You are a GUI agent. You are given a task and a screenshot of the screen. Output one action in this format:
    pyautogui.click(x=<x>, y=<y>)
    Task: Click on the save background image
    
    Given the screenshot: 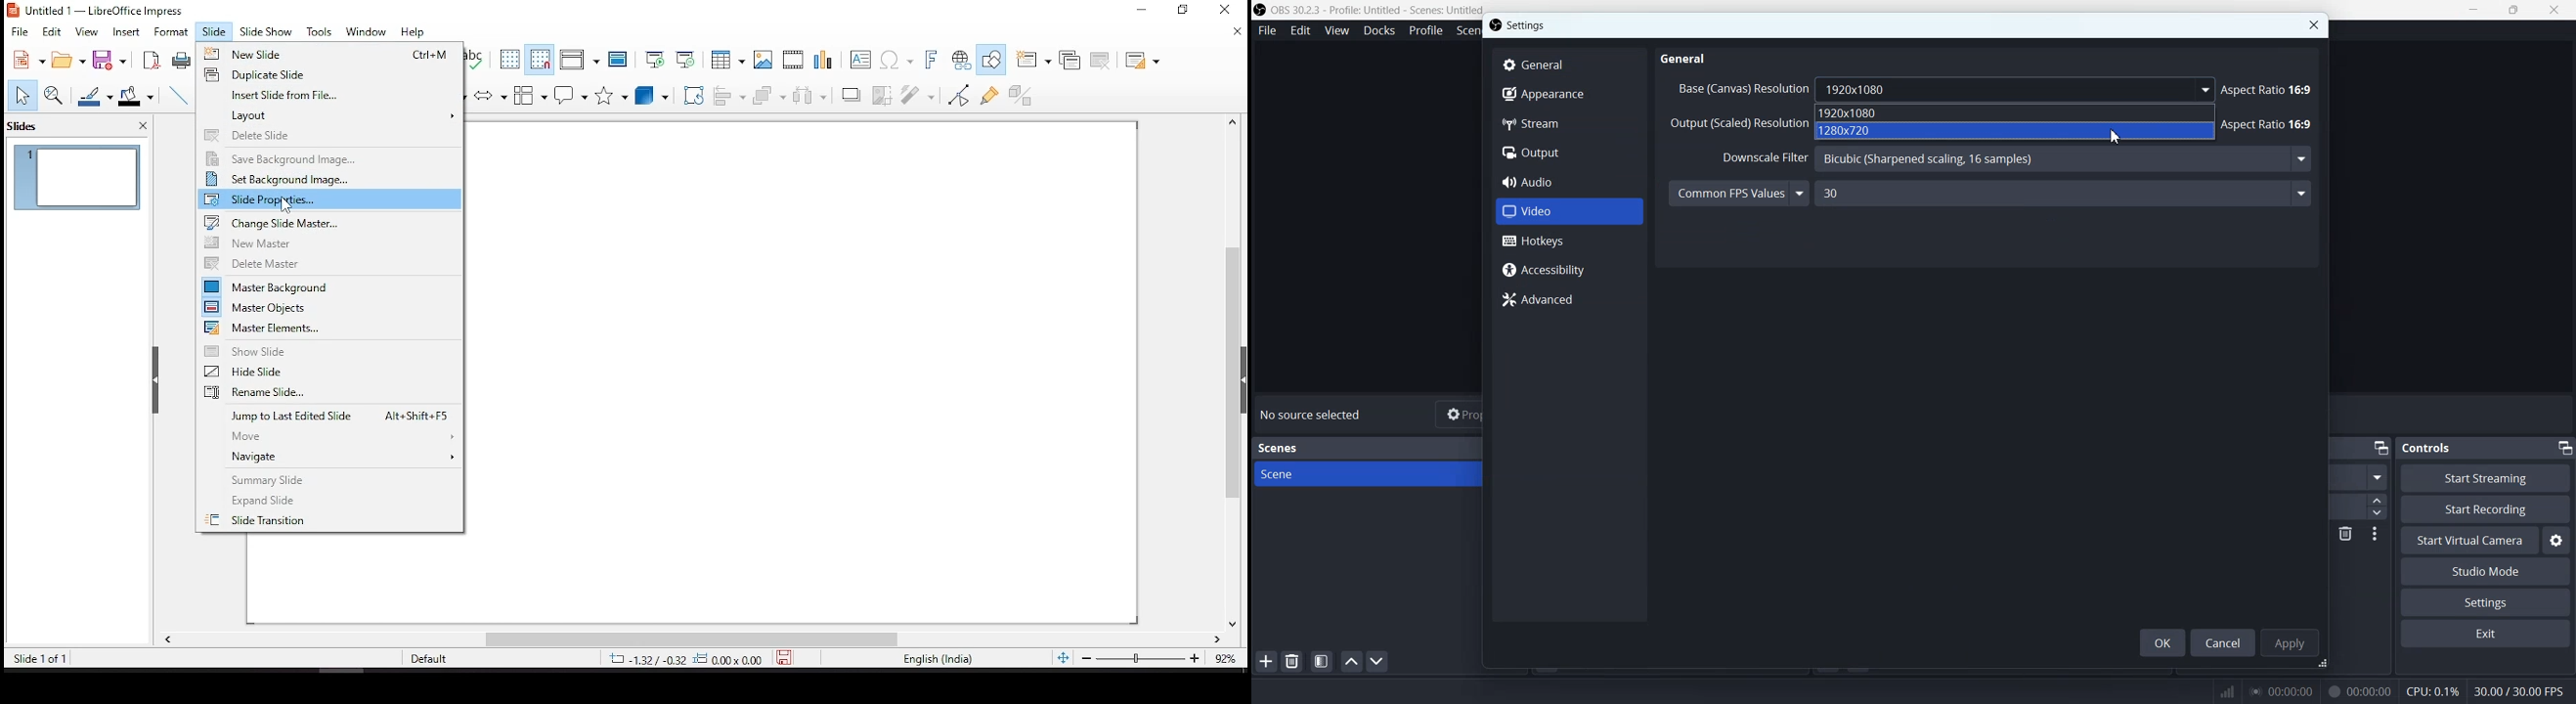 What is the action you would take?
    pyautogui.click(x=327, y=158)
    